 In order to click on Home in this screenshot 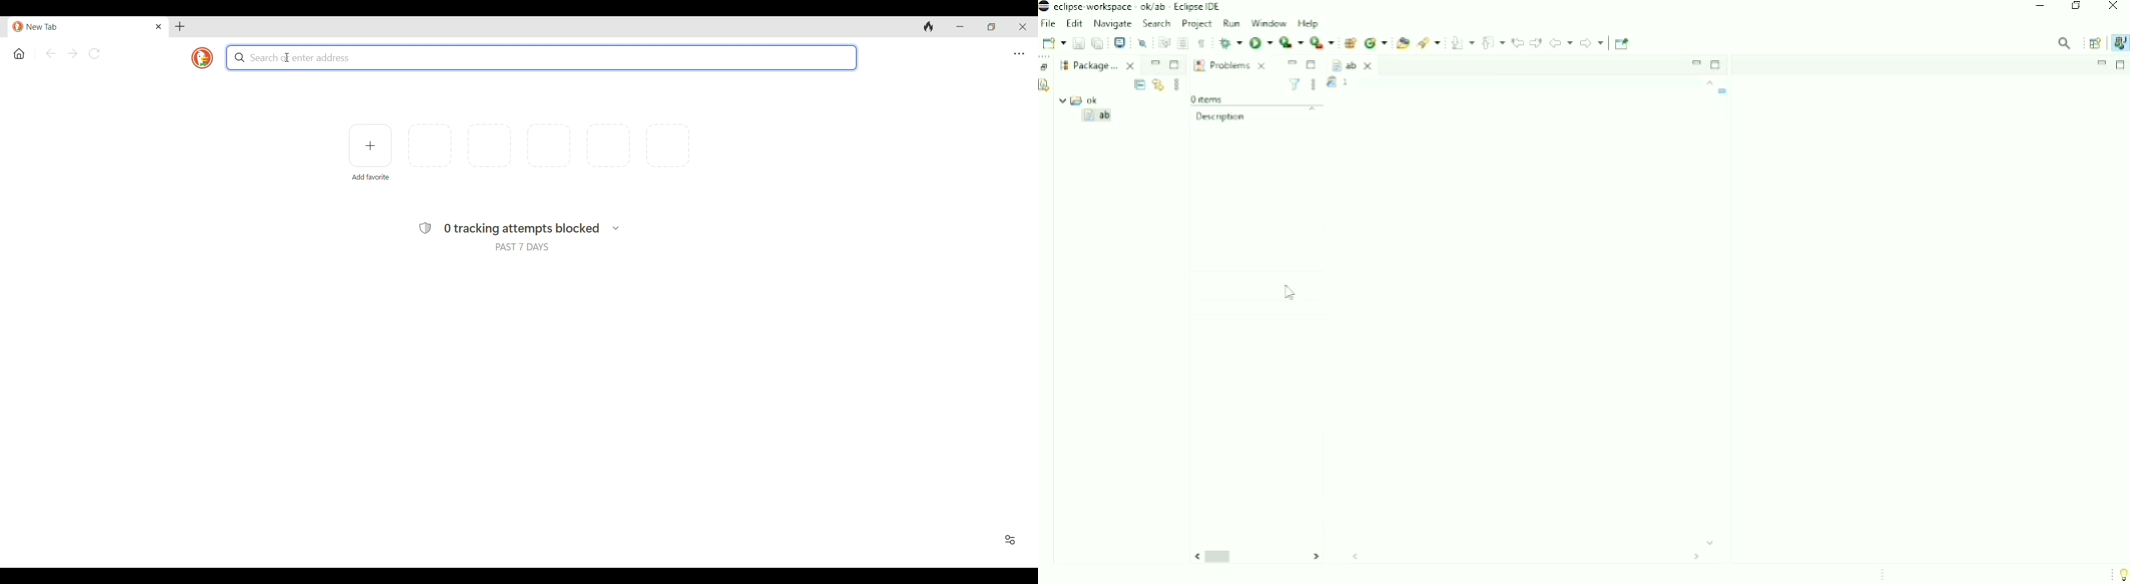, I will do `click(19, 54)`.